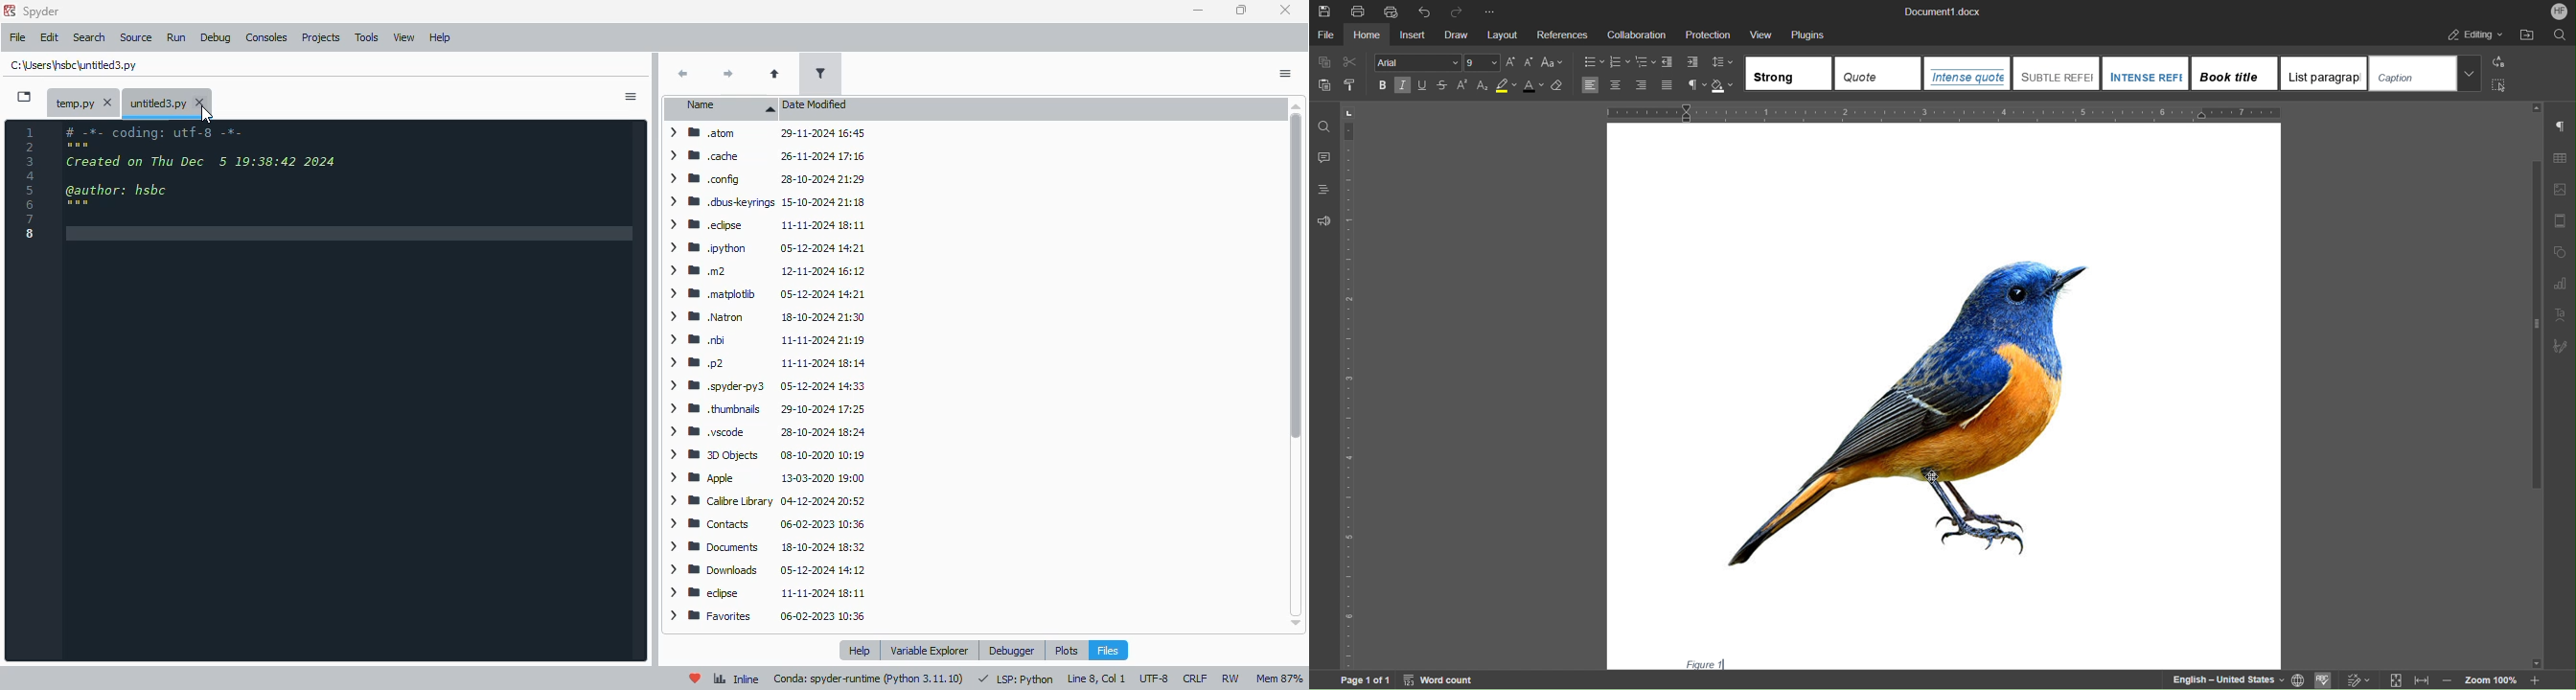  Describe the element at coordinates (764, 132) in the screenshot. I see `> BB atom 29-11-2024 16:45` at that location.